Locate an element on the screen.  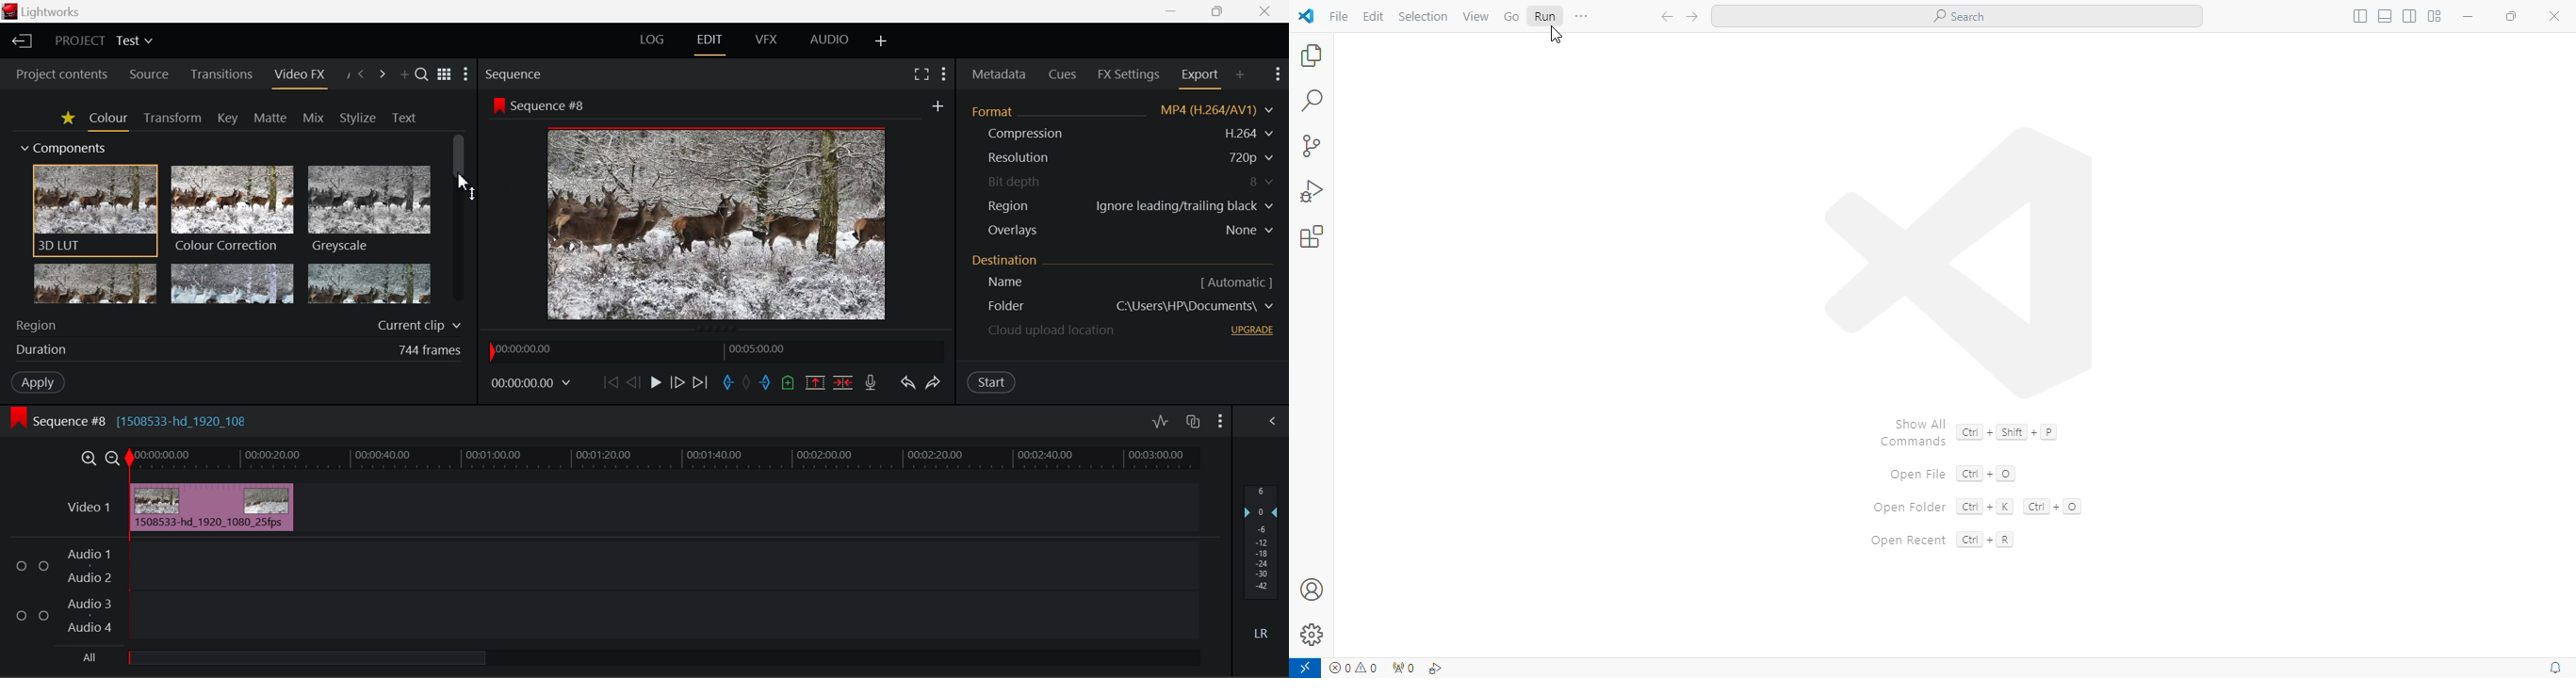
manage is located at coordinates (1313, 635).